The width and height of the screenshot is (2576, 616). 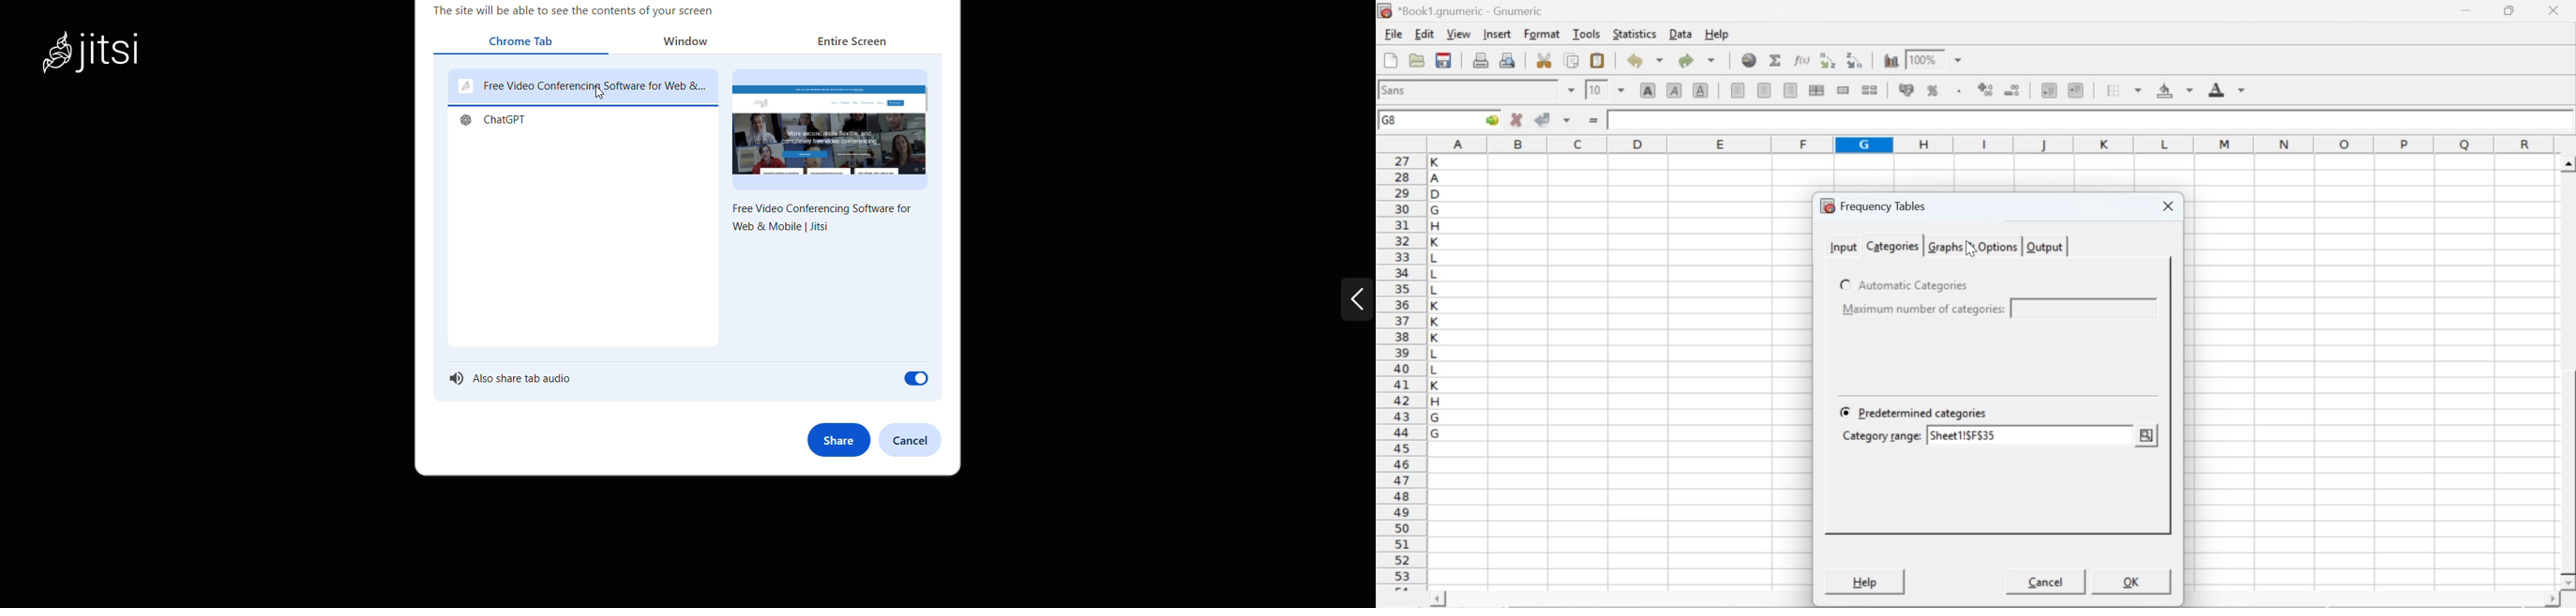 What do you see at coordinates (848, 44) in the screenshot?
I see `Entire Screen Tab` at bounding box center [848, 44].